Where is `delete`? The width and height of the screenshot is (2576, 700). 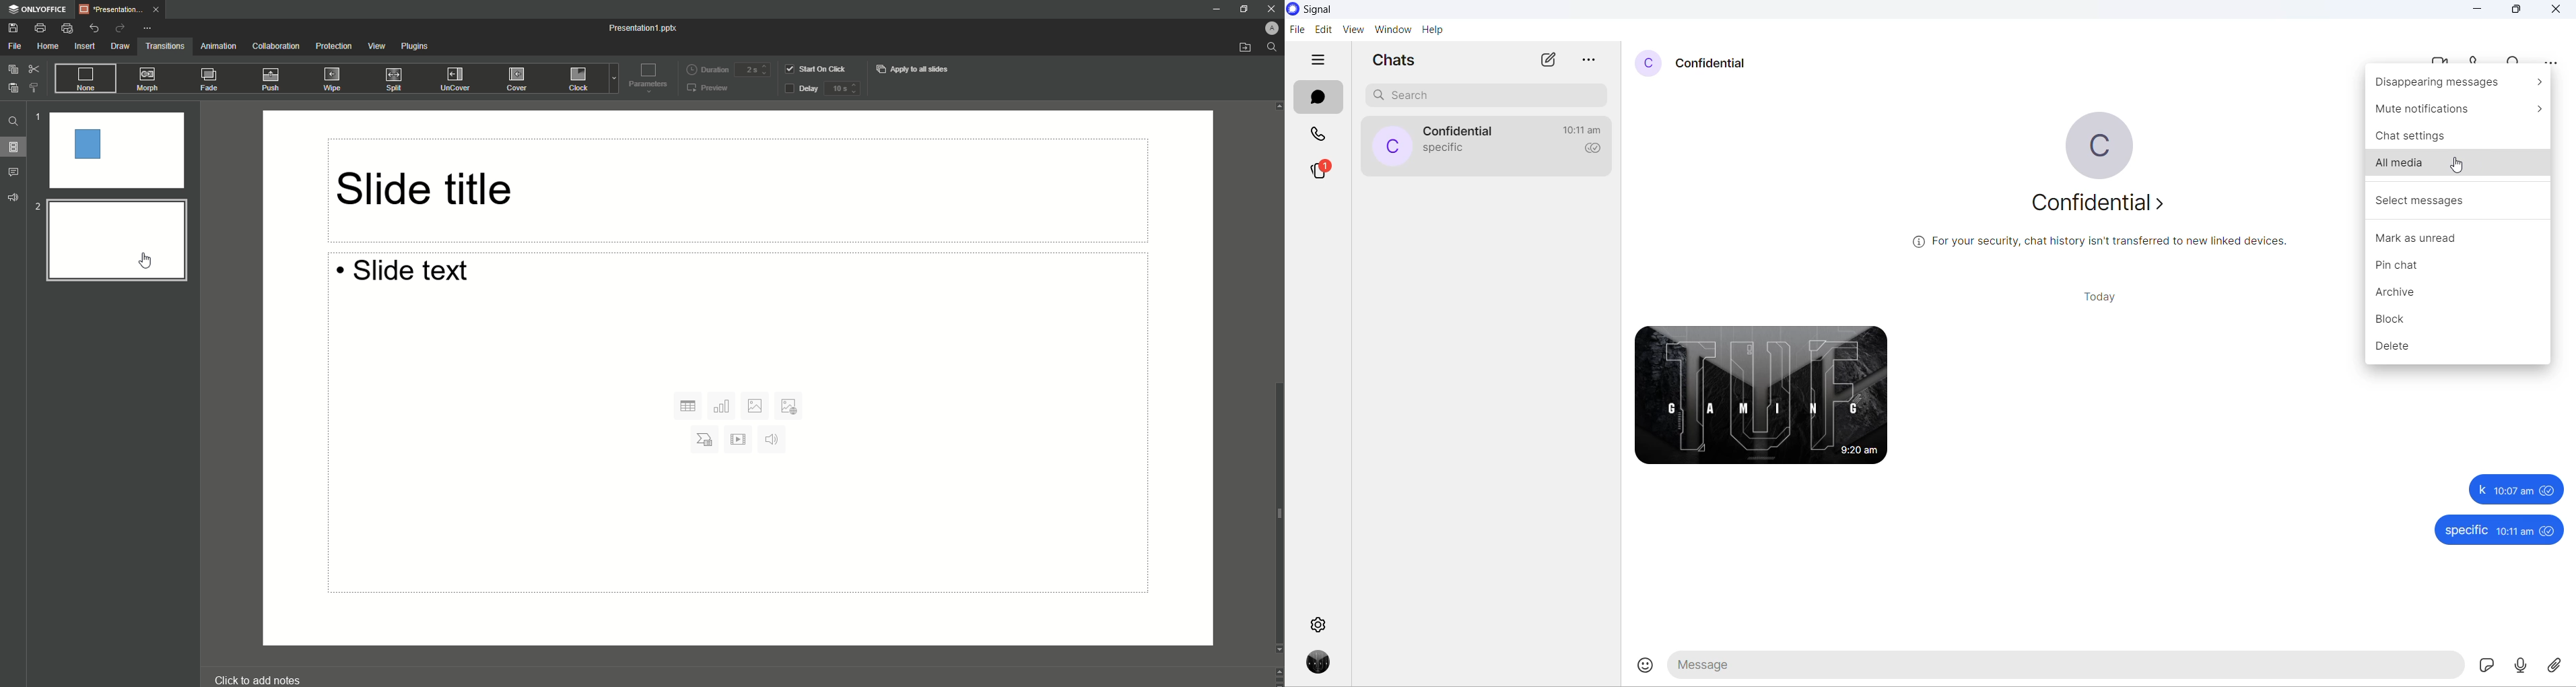 delete is located at coordinates (2453, 348).